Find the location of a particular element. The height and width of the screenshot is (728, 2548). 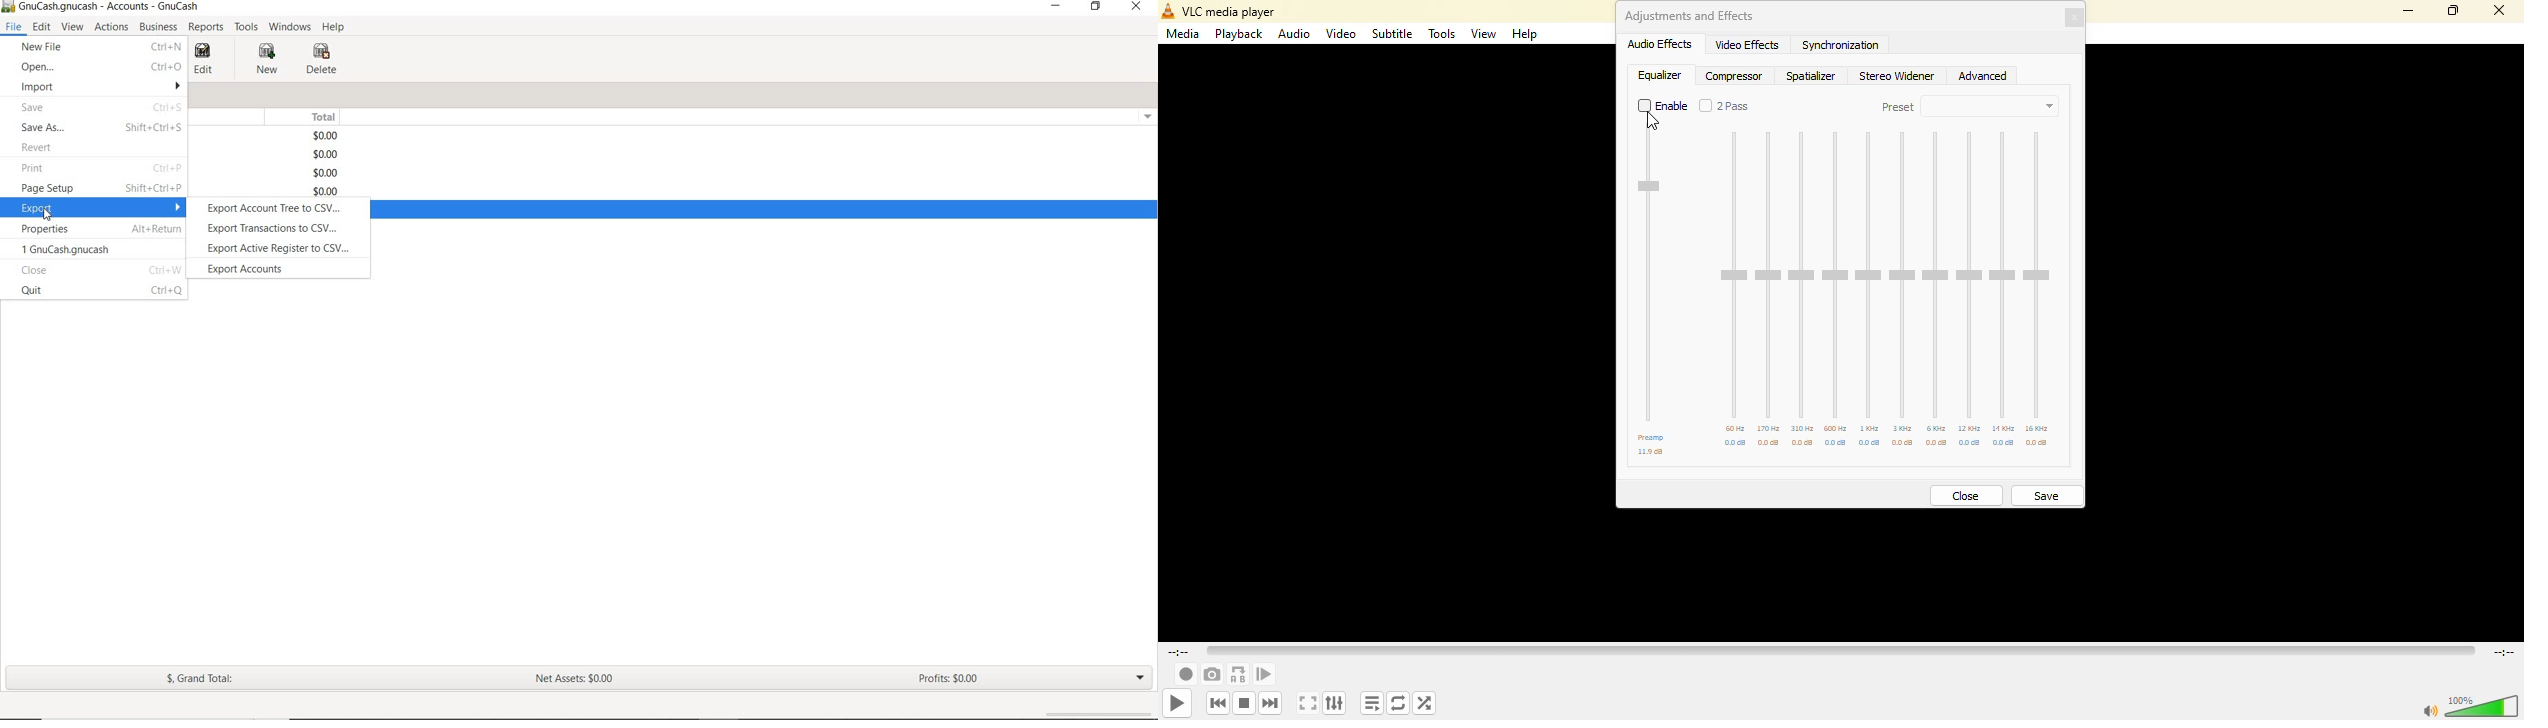

EXPORT is located at coordinates (34, 210).